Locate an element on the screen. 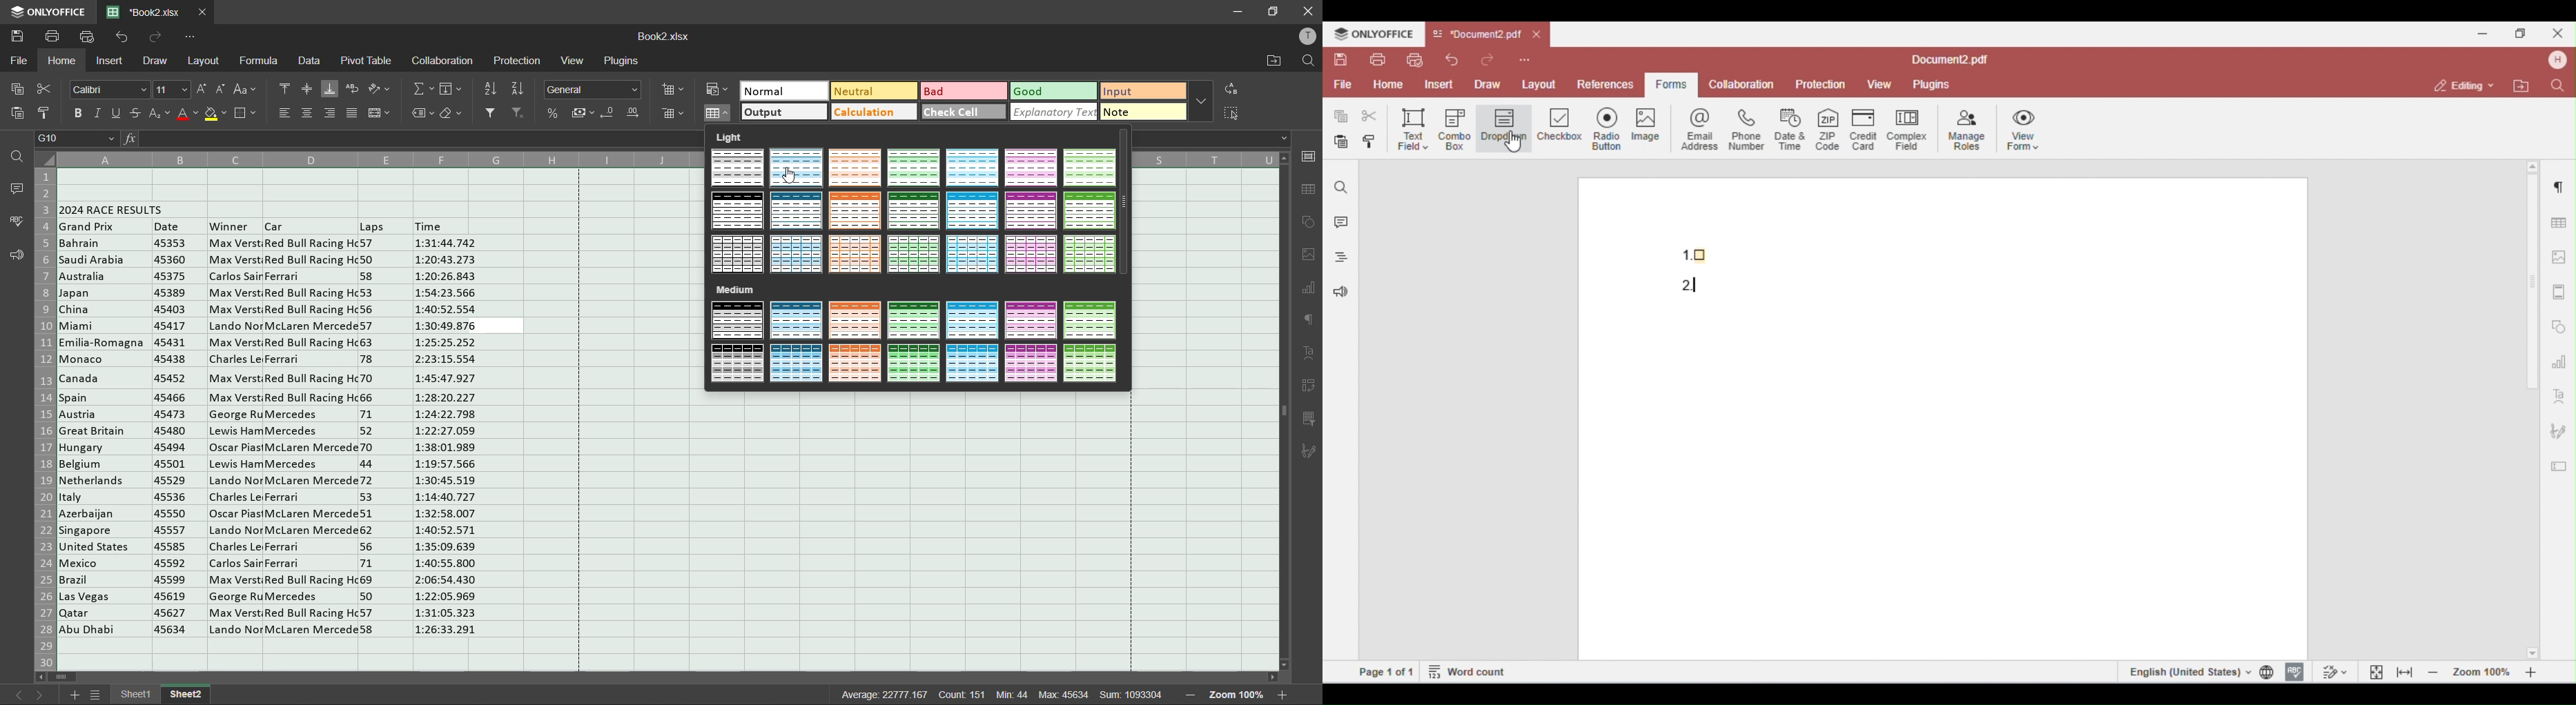 This screenshot has height=728, width=2576. strikethrough is located at coordinates (138, 117).